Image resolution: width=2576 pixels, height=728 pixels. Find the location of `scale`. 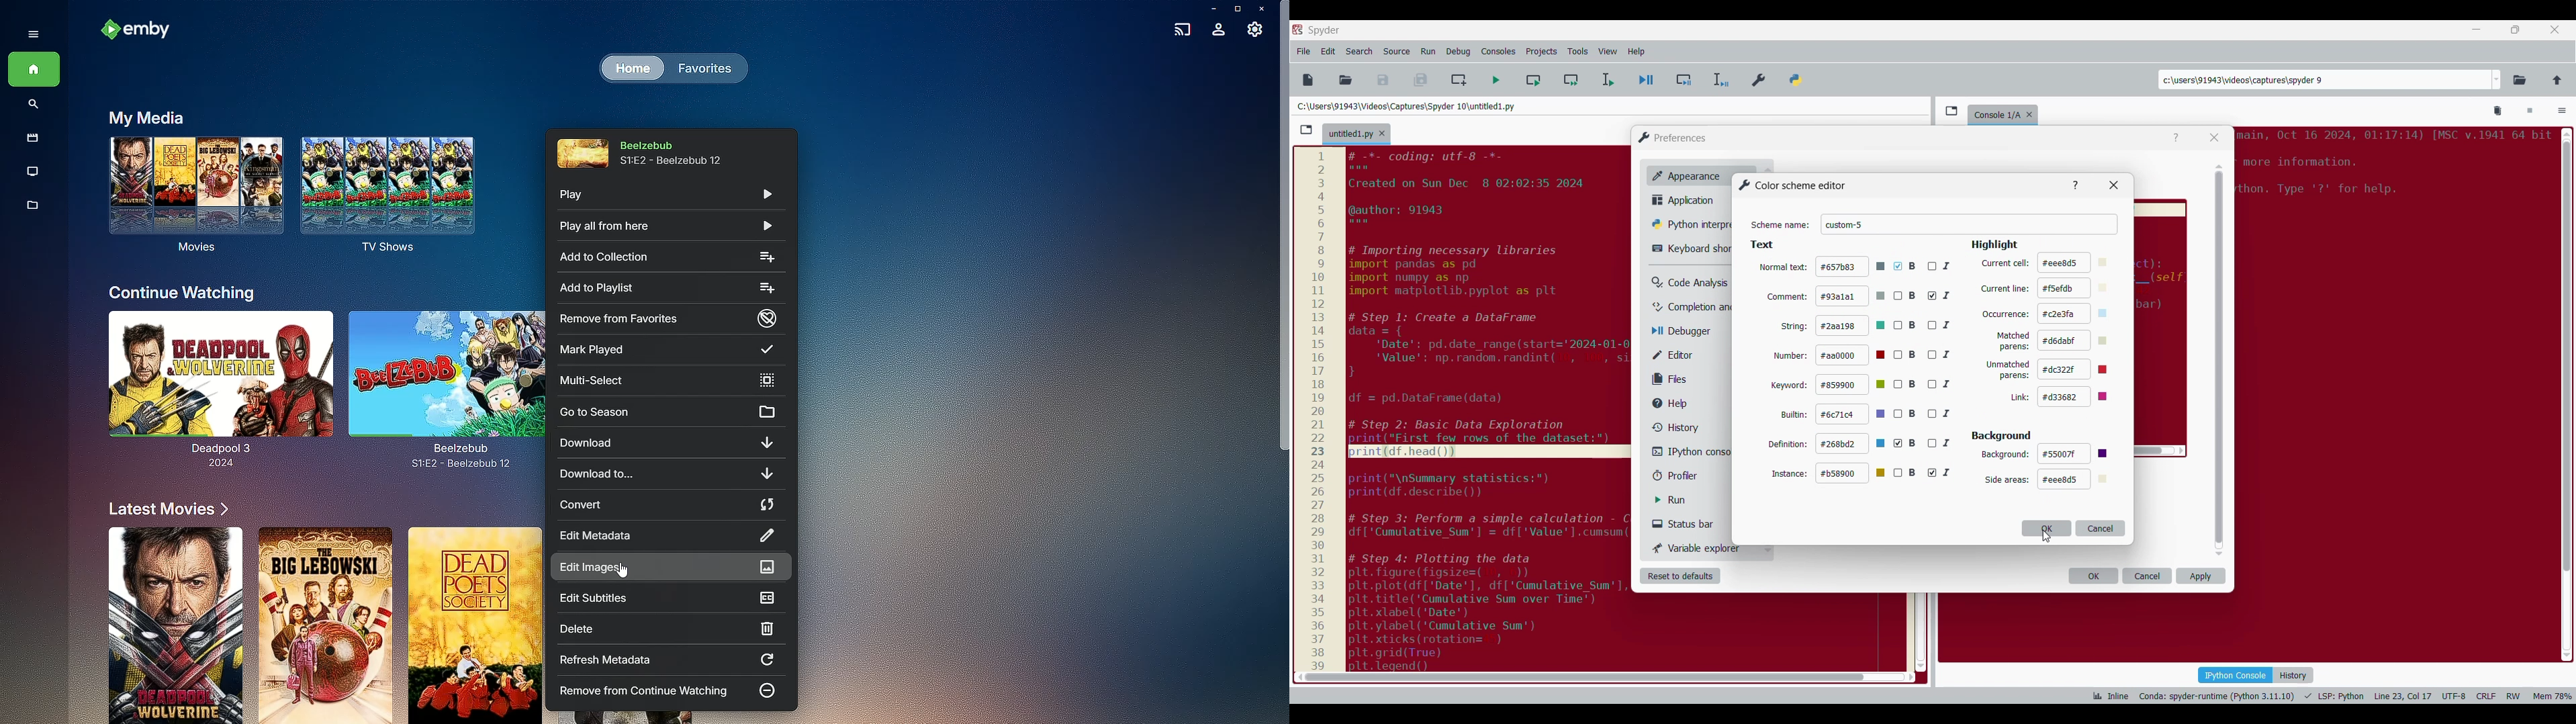

scale is located at coordinates (1317, 410).